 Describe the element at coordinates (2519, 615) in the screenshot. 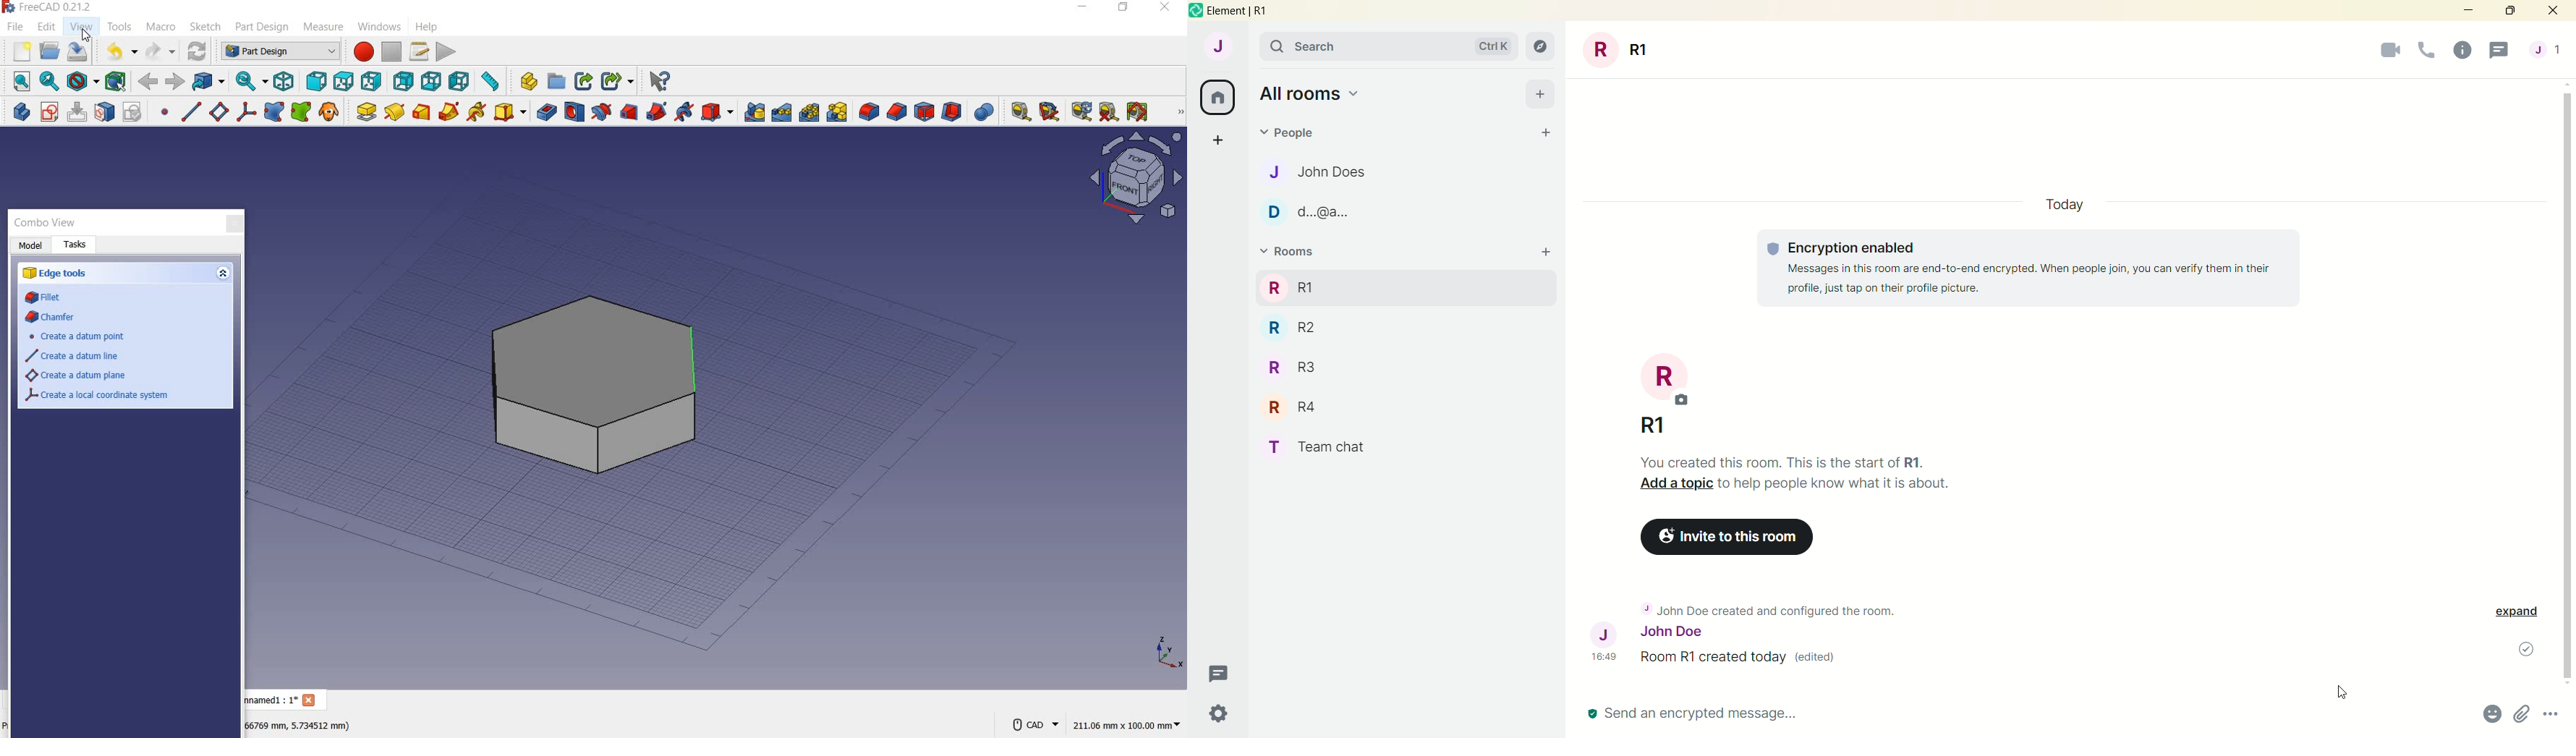

I see `expand` at that location.